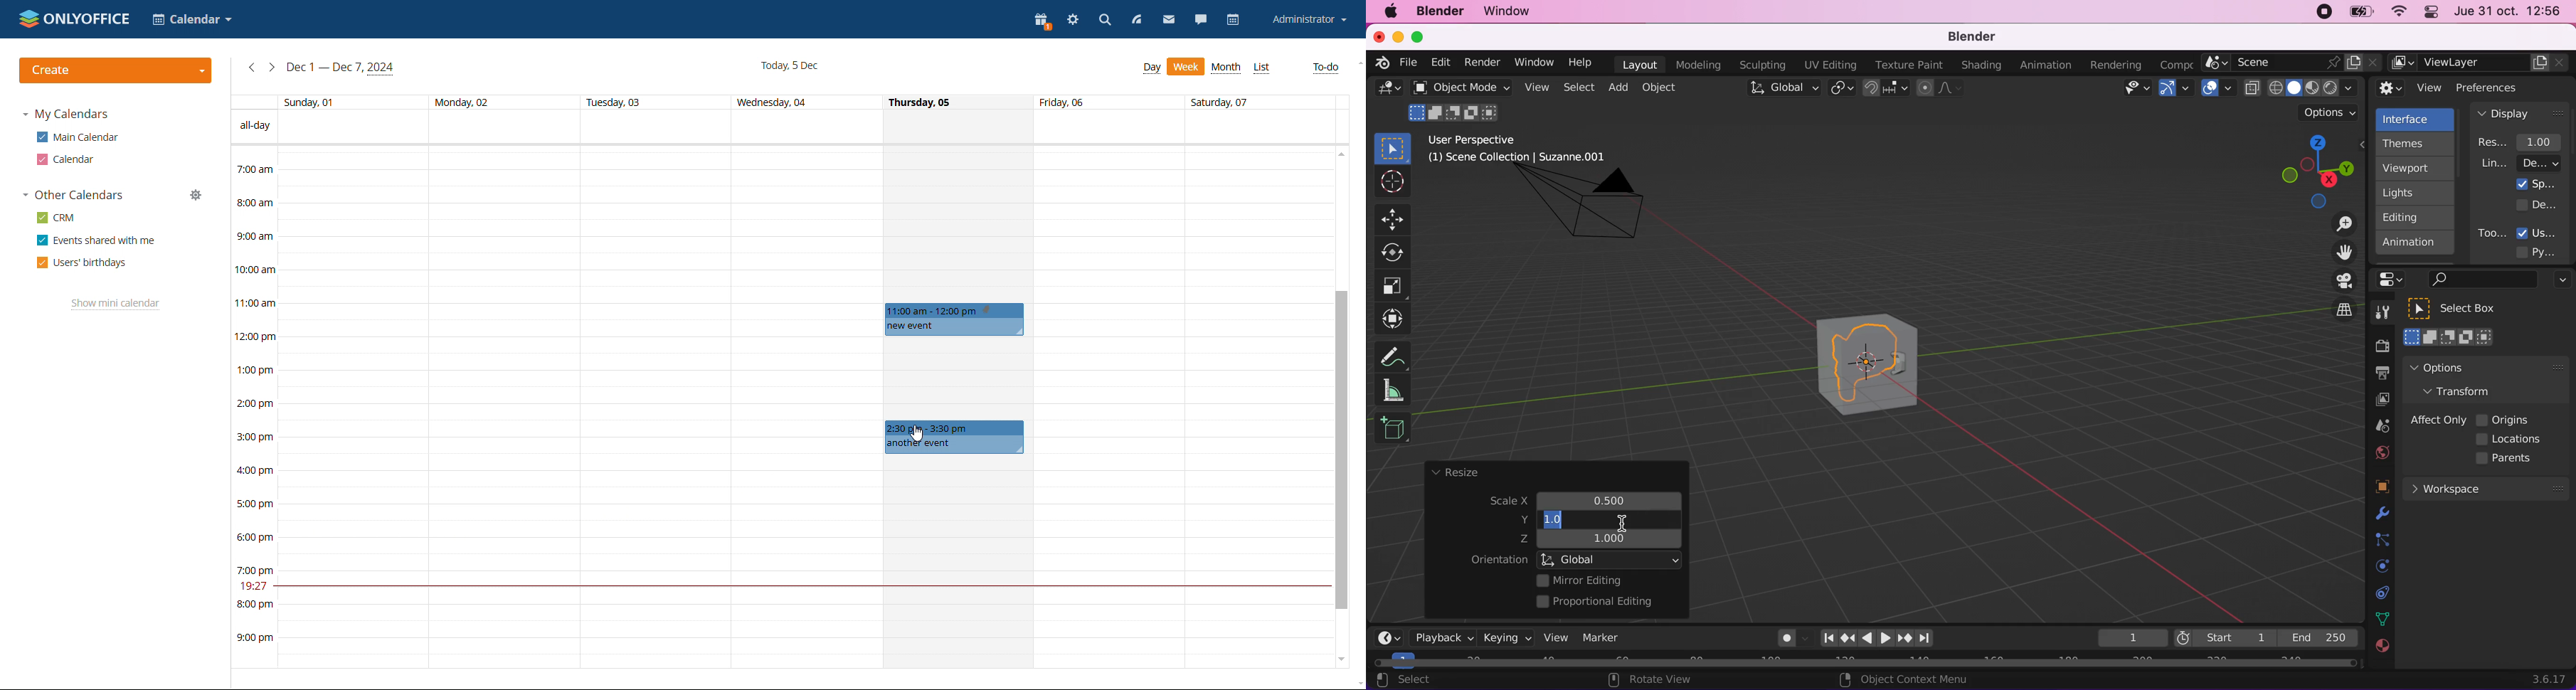 This screenshot has height=700, width=2576. I want to click on select box, so click(2464, 309).